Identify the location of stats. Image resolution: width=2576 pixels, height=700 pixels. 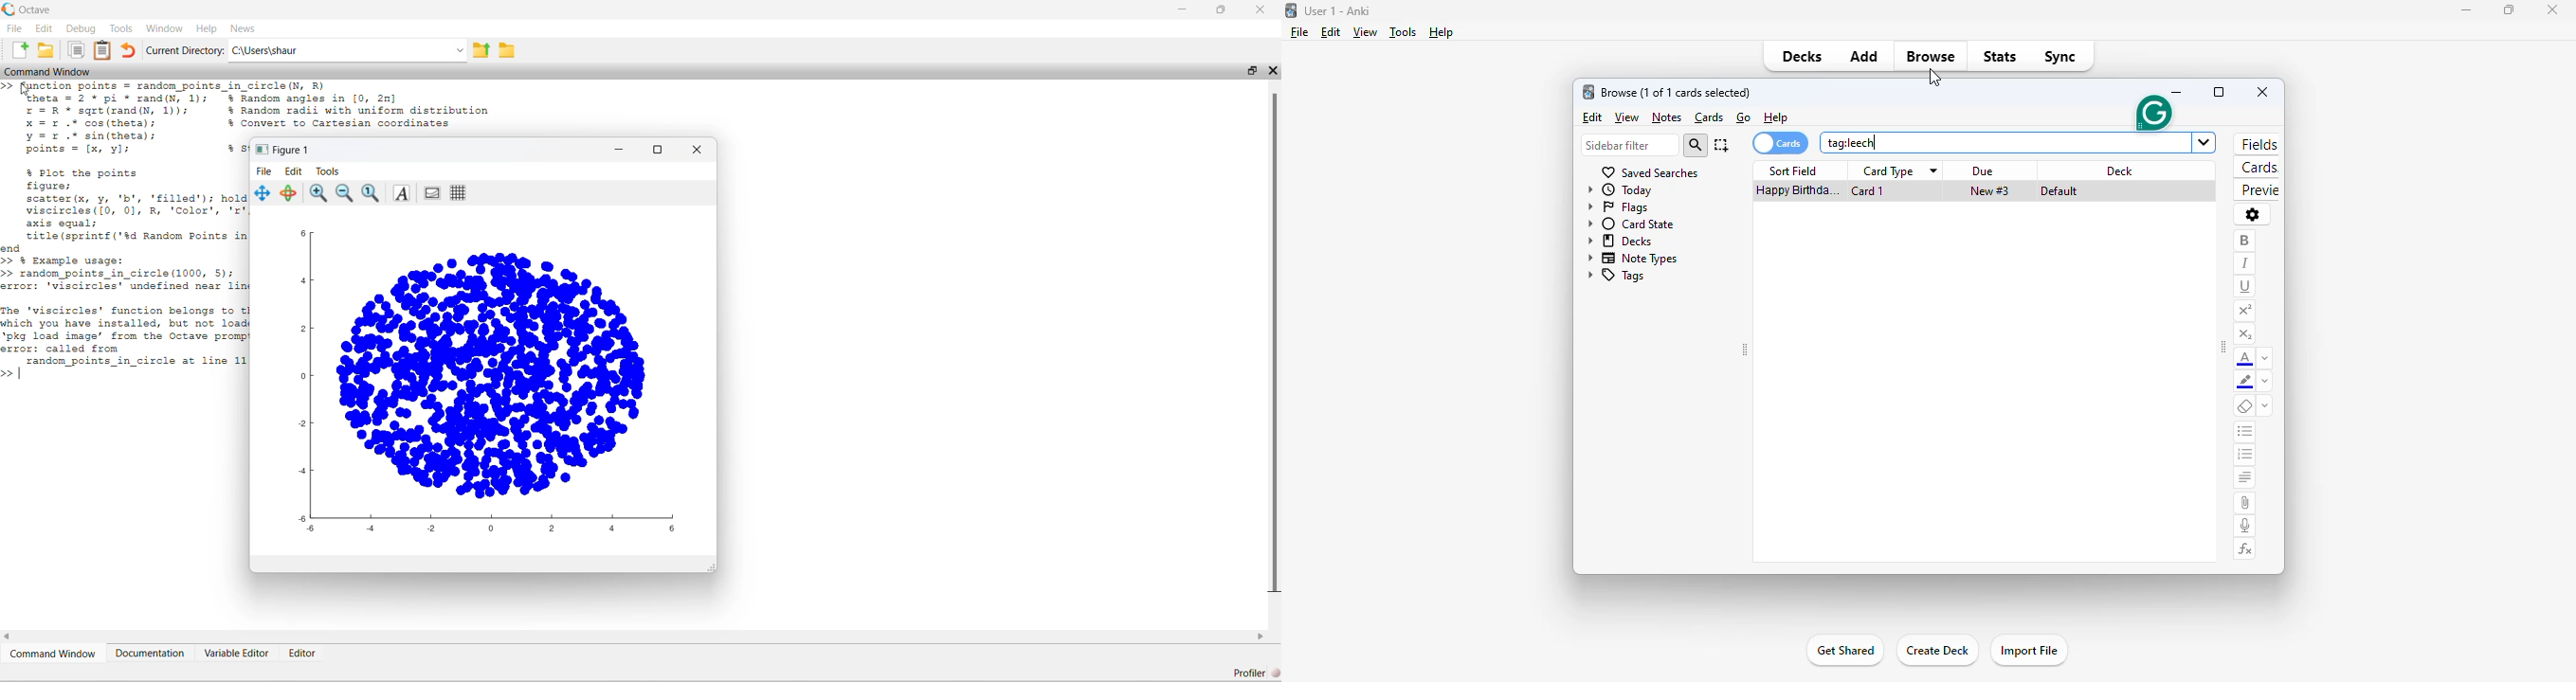
(2001, 57).